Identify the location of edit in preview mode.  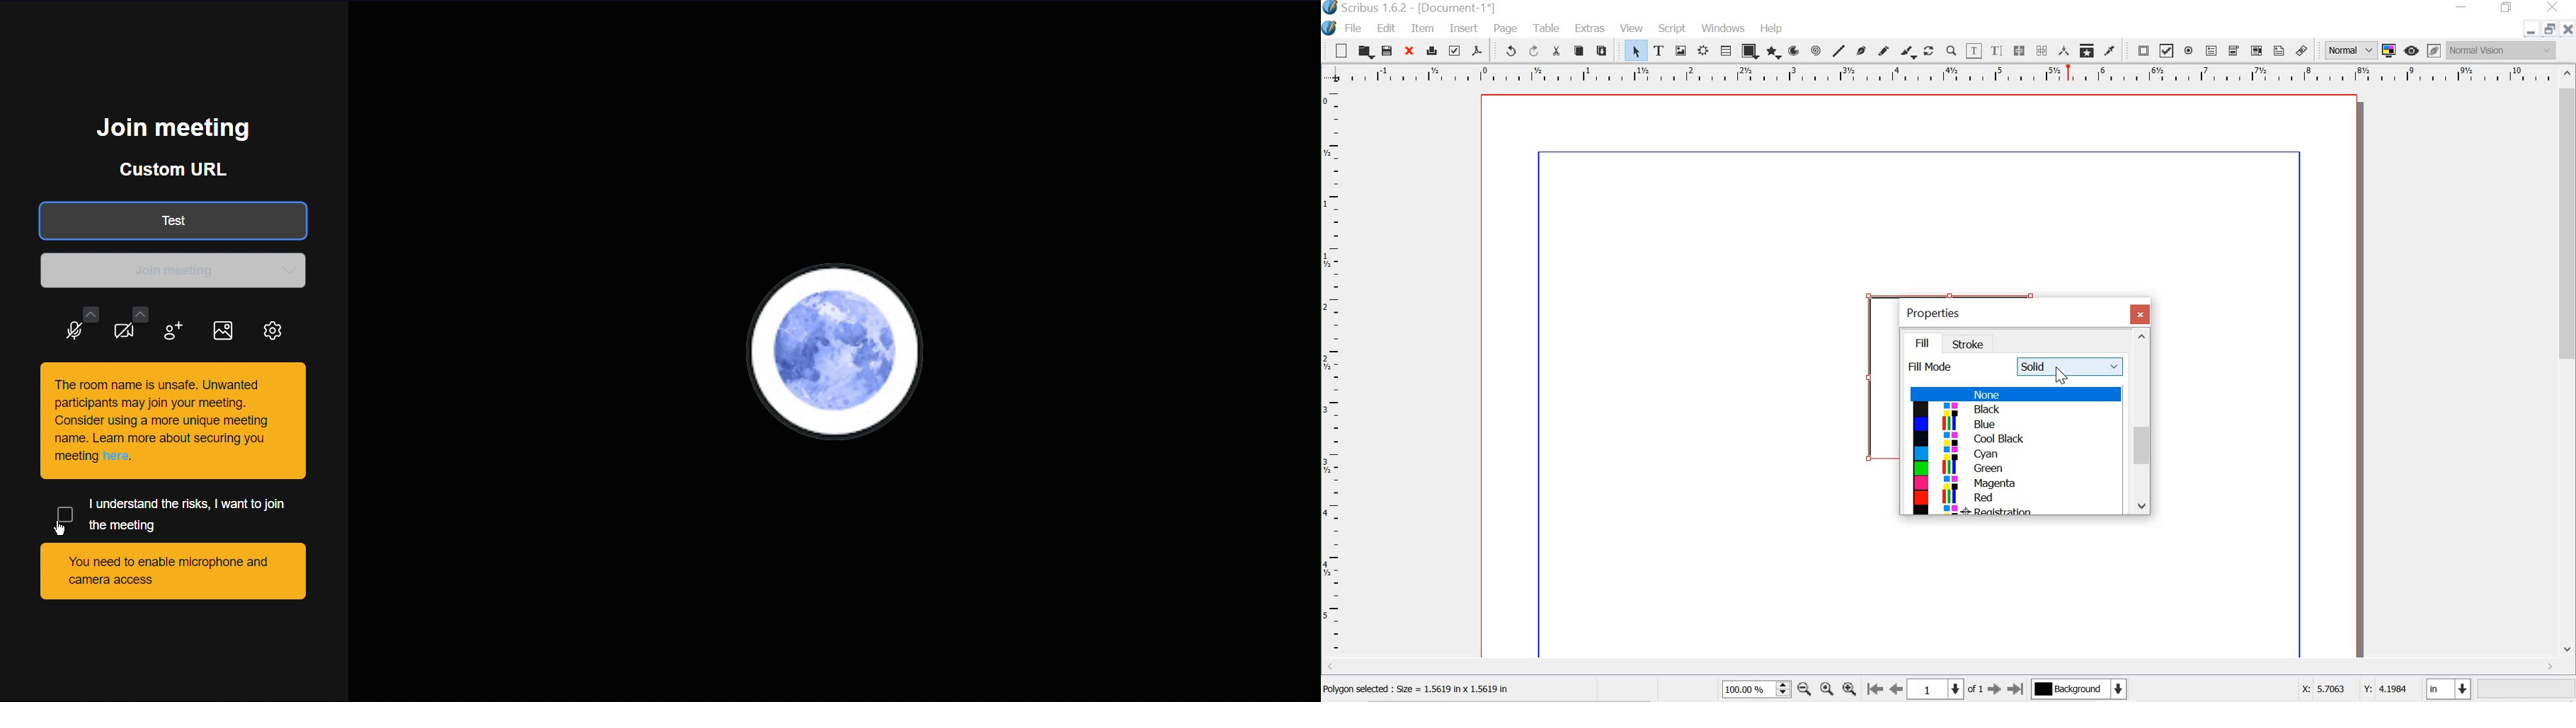
(2432, 50).